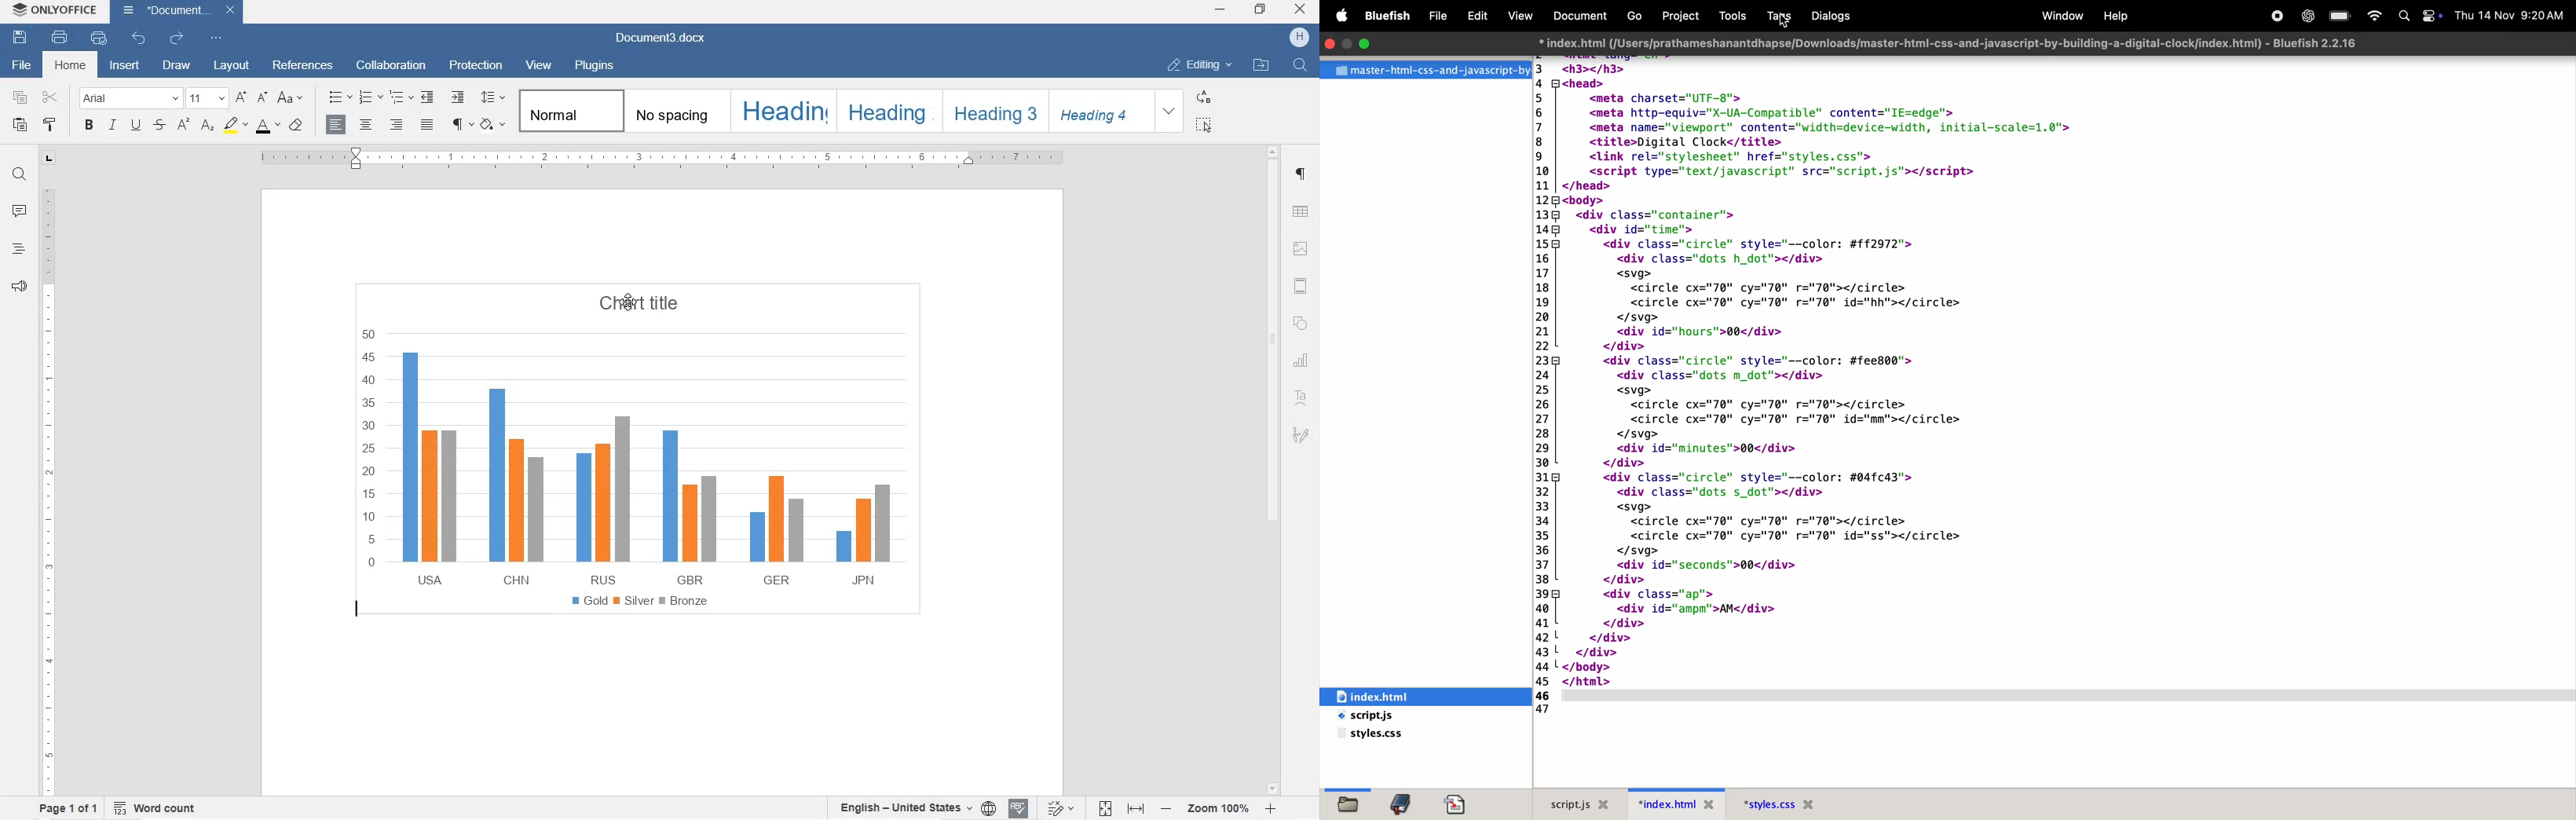 The image size is (2576, 840). Describe the element at coordinates (1734, 16) in the screenshot. I see `tools` at that location.